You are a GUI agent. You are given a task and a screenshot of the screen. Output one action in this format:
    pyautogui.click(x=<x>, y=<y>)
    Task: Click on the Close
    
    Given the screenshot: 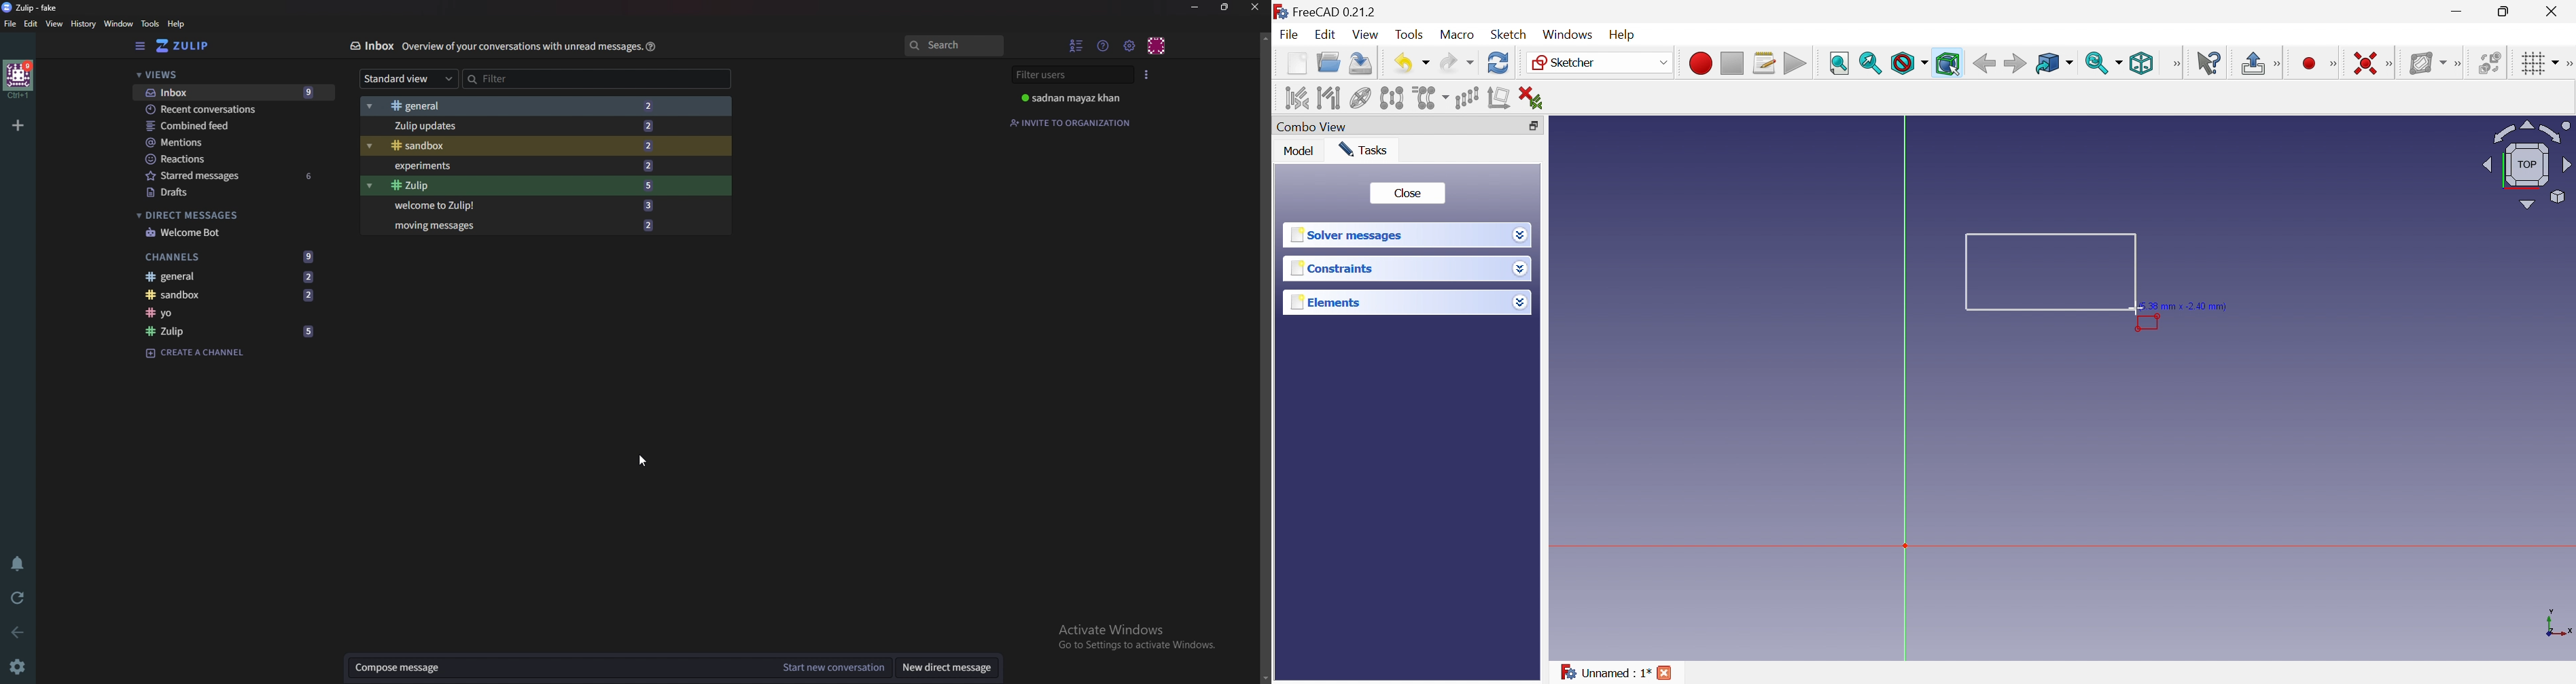 What is the action you would take?
    pyautogui.click(x=1255, y=7)
    